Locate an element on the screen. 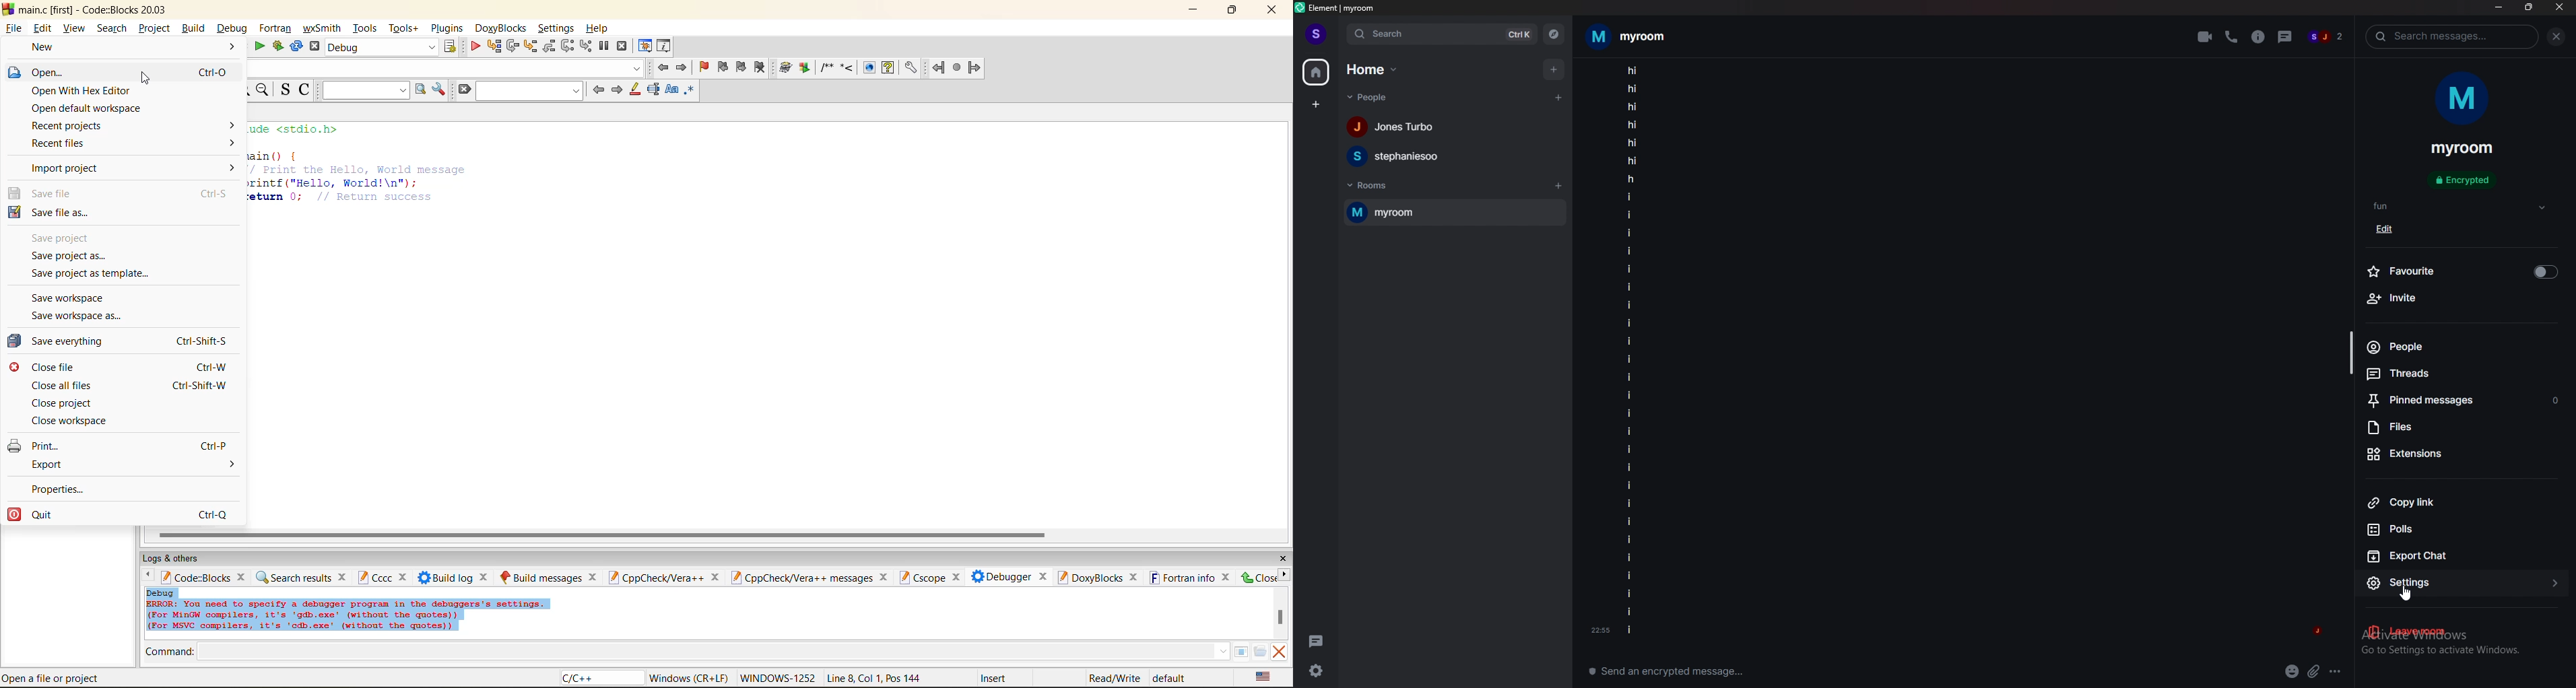 The width and height of the screenshot is (2576, 700). save project is located at coordinates (70, 238).